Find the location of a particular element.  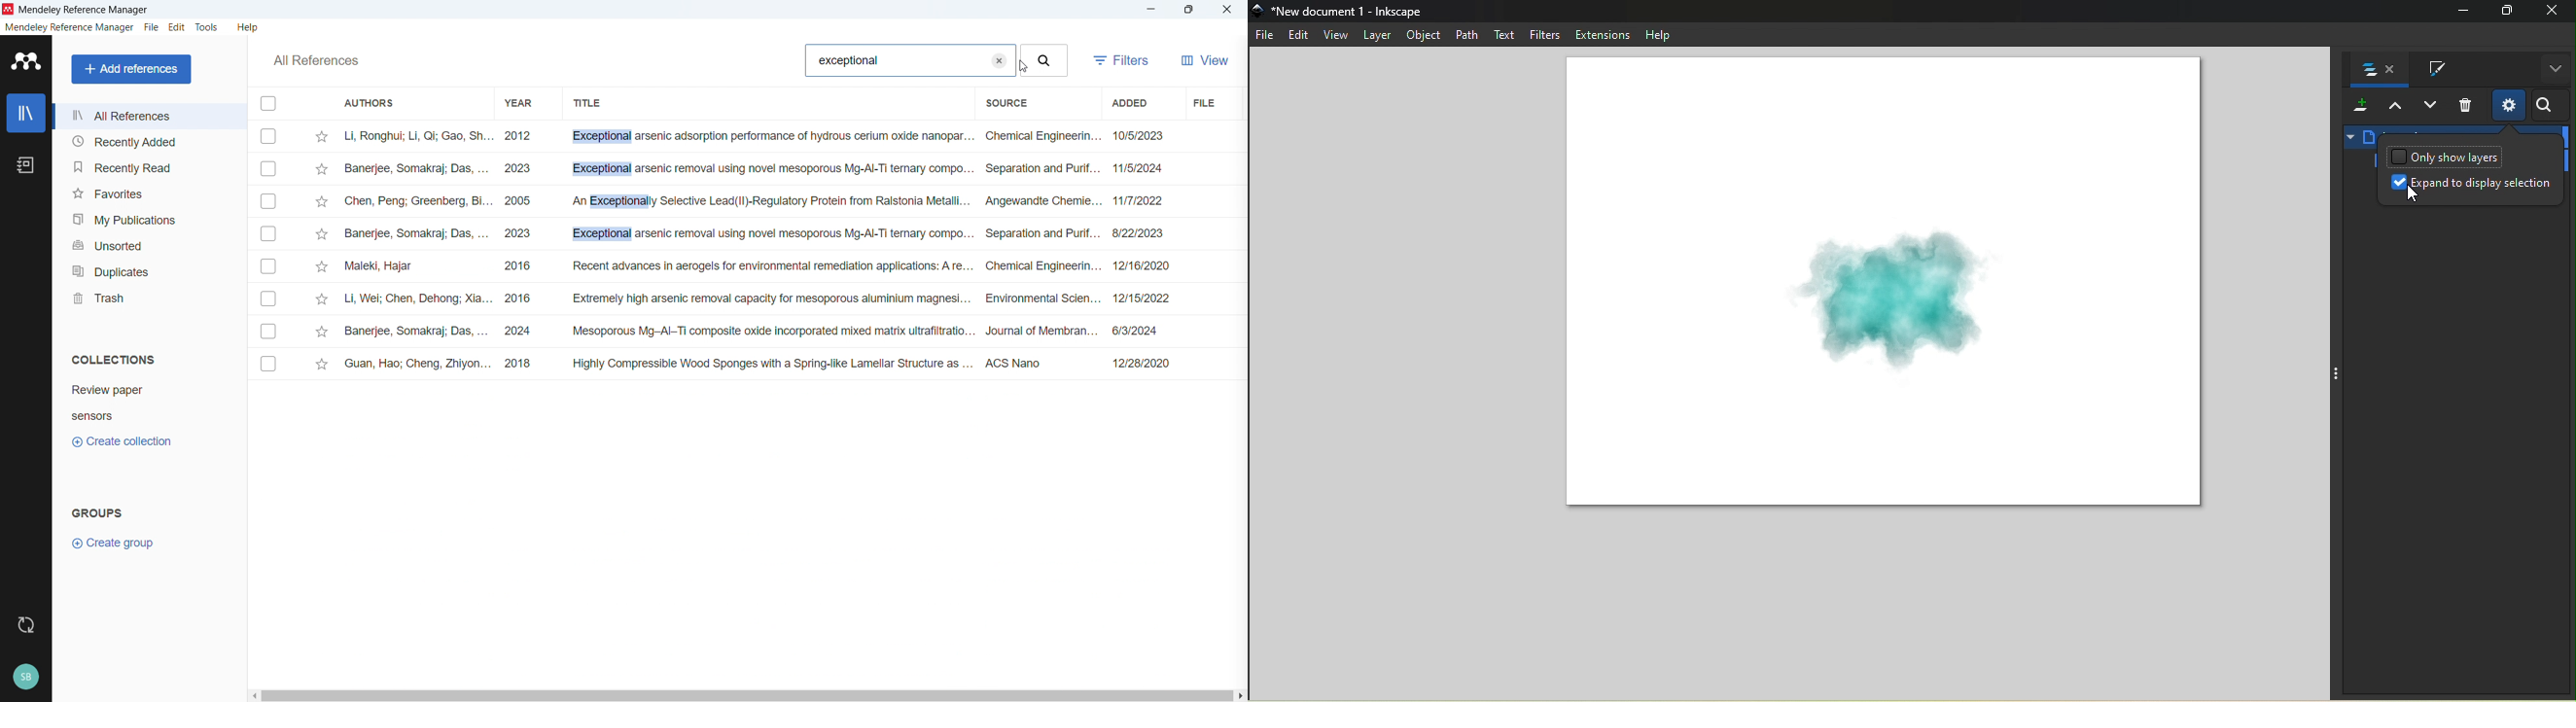

Select all  is located at coordinates (269, 103).